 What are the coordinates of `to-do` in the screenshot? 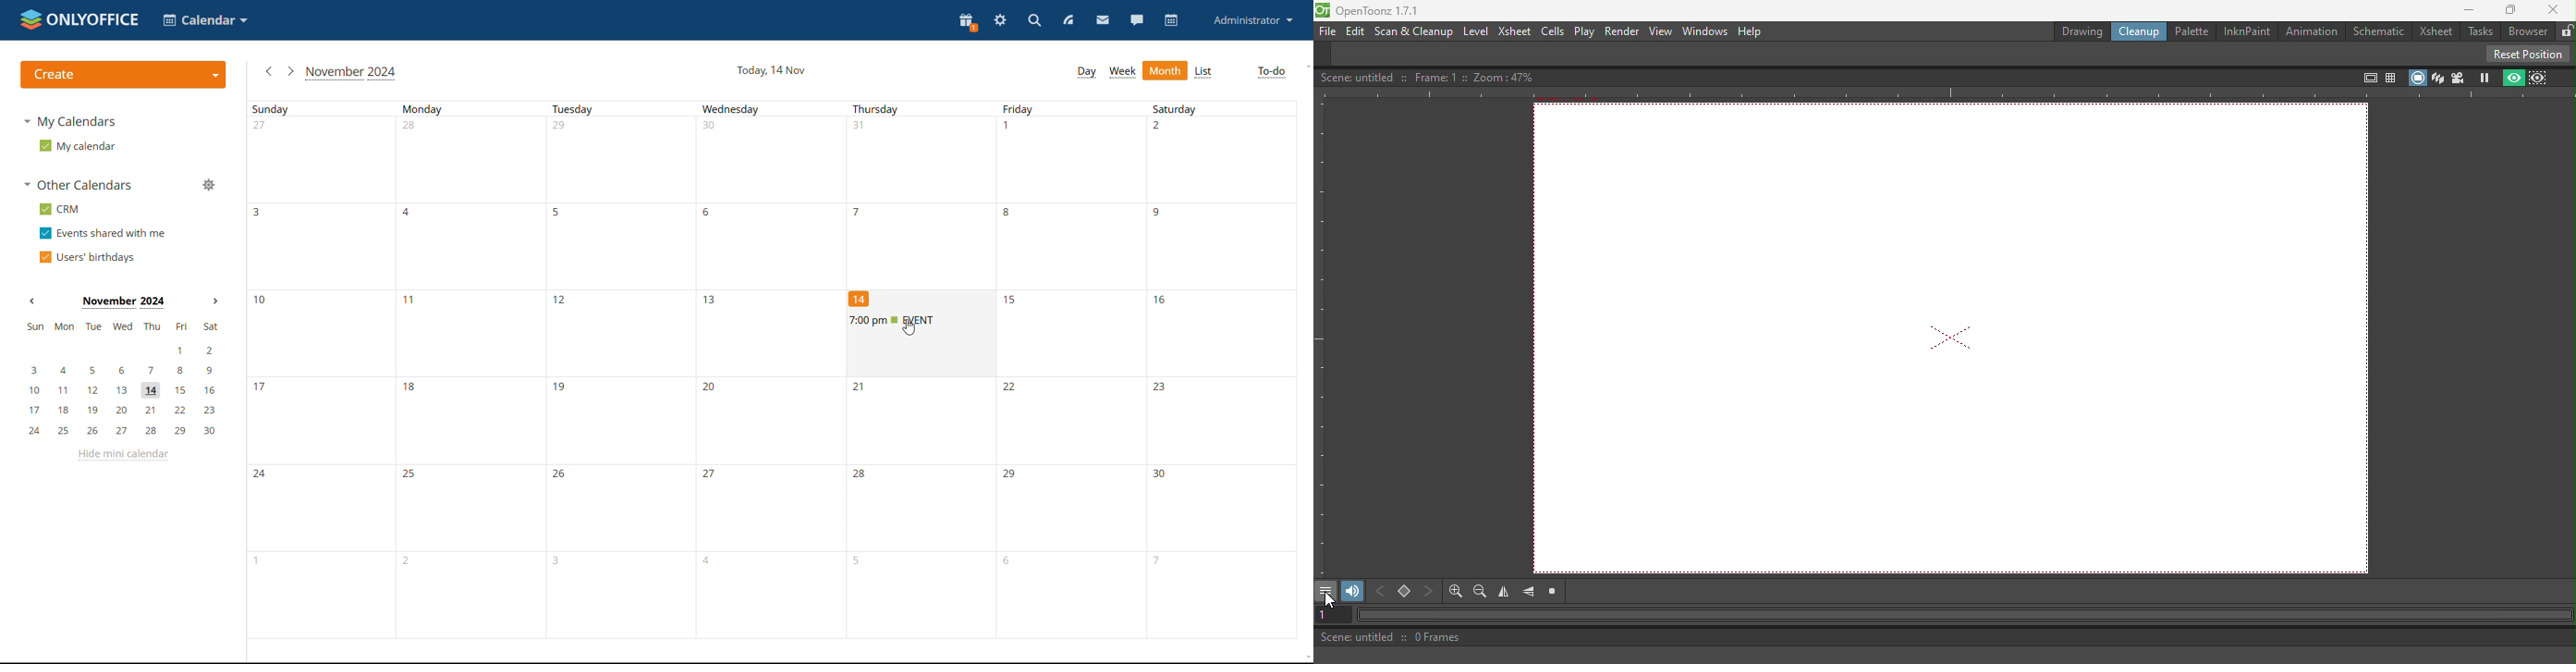 It's located at (1271, 73).